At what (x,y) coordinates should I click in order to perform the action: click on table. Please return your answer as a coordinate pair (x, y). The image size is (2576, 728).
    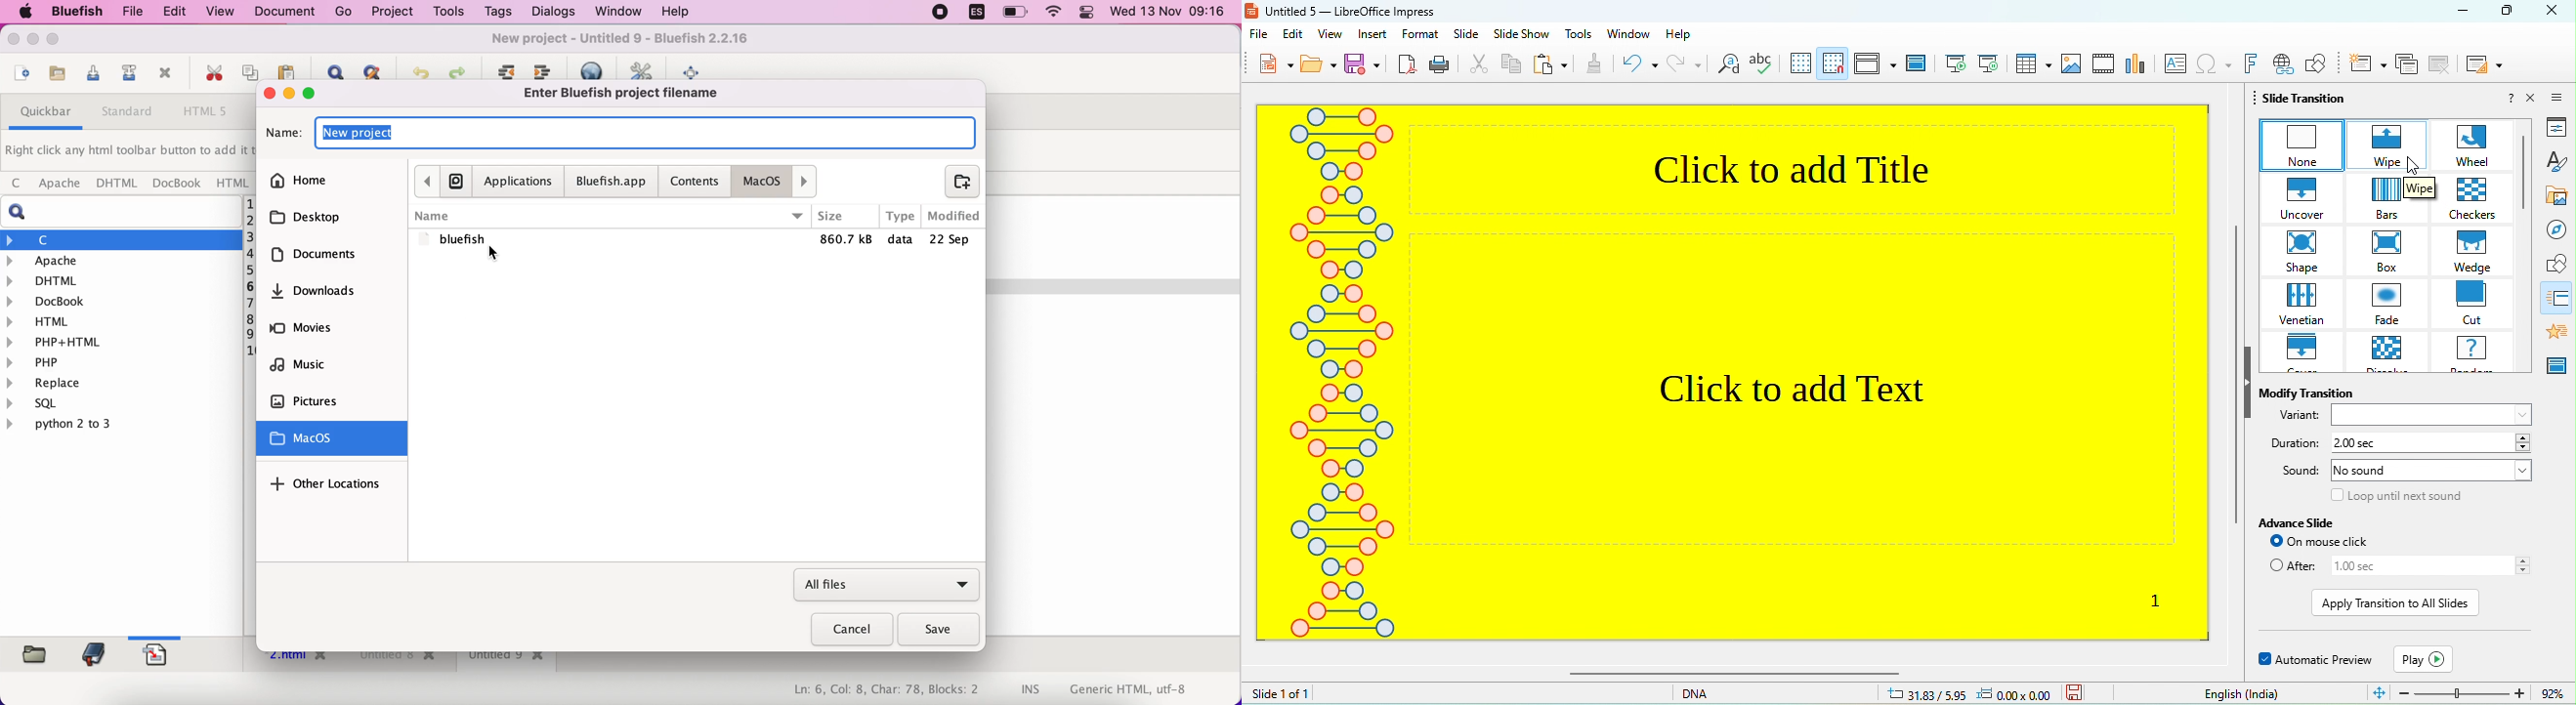
    Looking at the image, I should click on (2033, 63).